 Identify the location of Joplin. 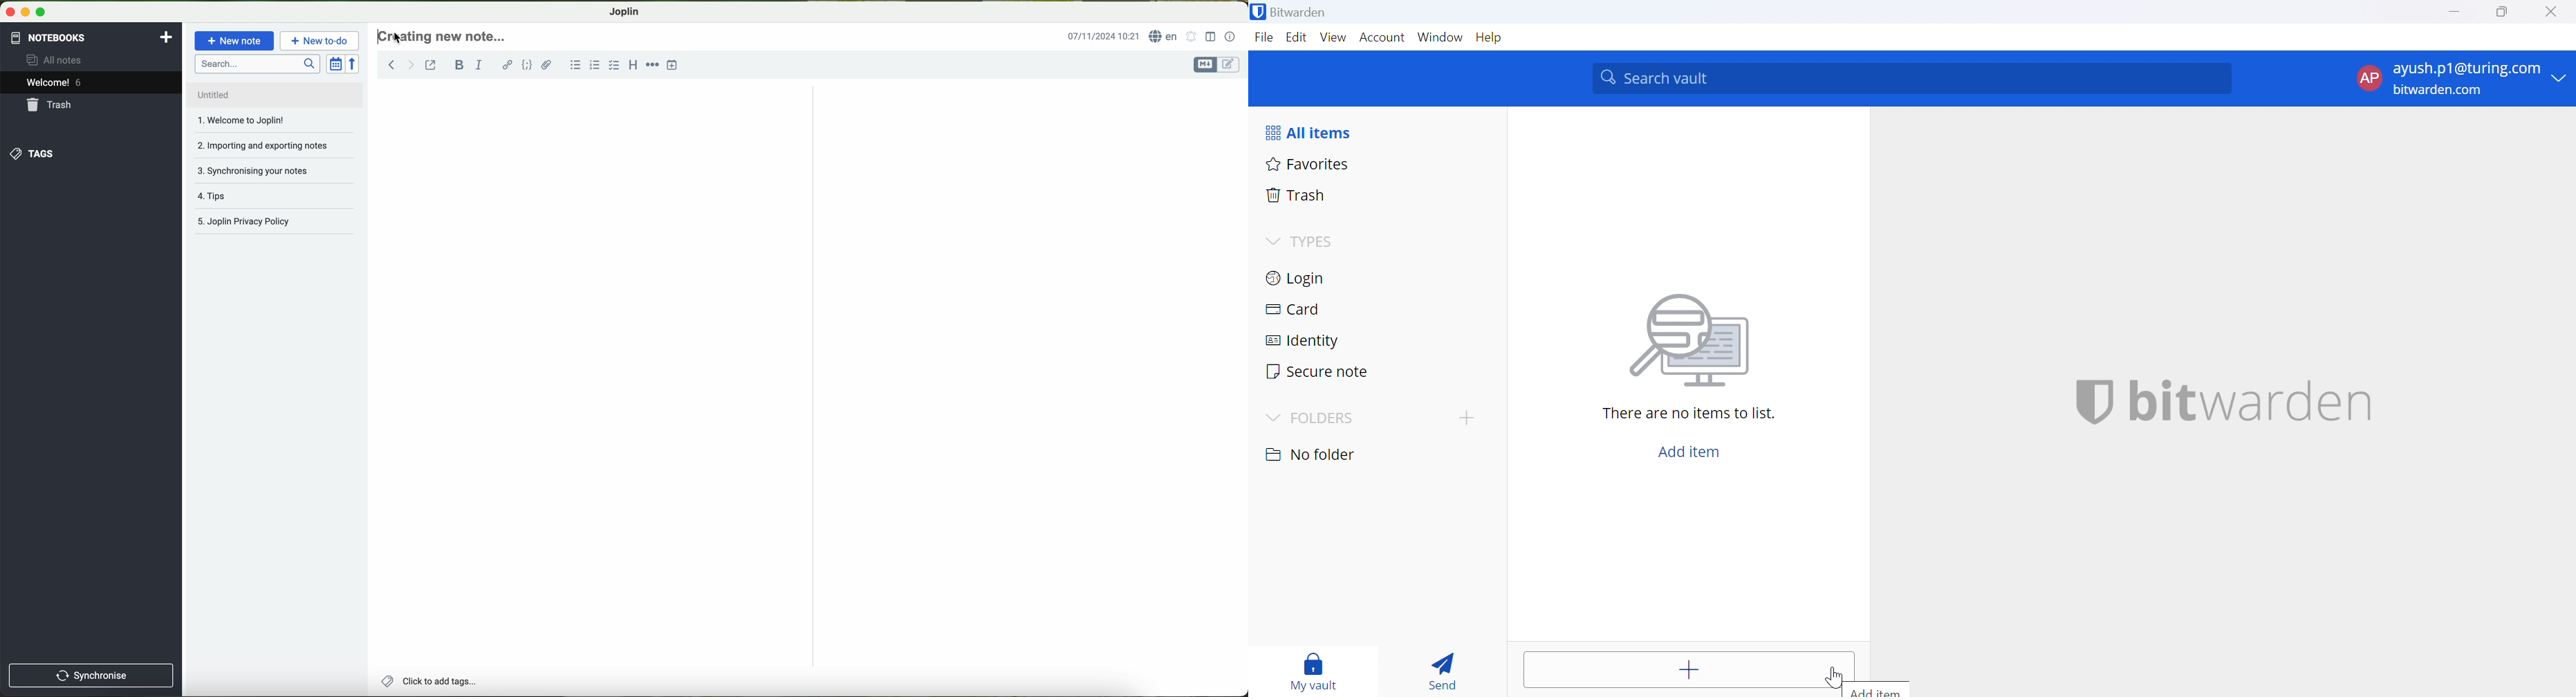
(624, 12).